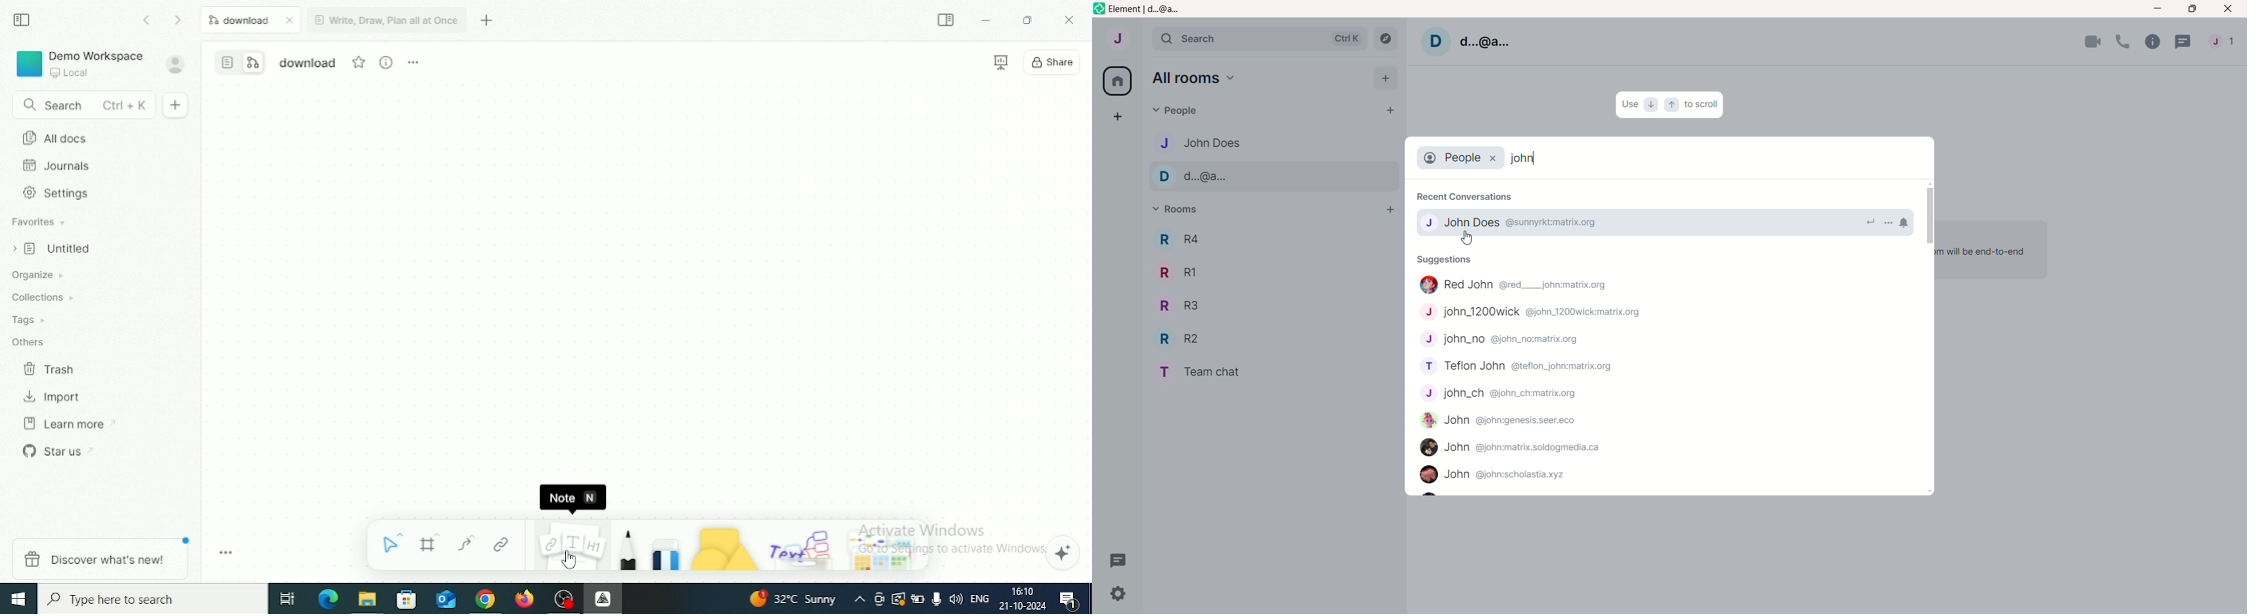  I want to click on all rooms, so click(1194, 79).